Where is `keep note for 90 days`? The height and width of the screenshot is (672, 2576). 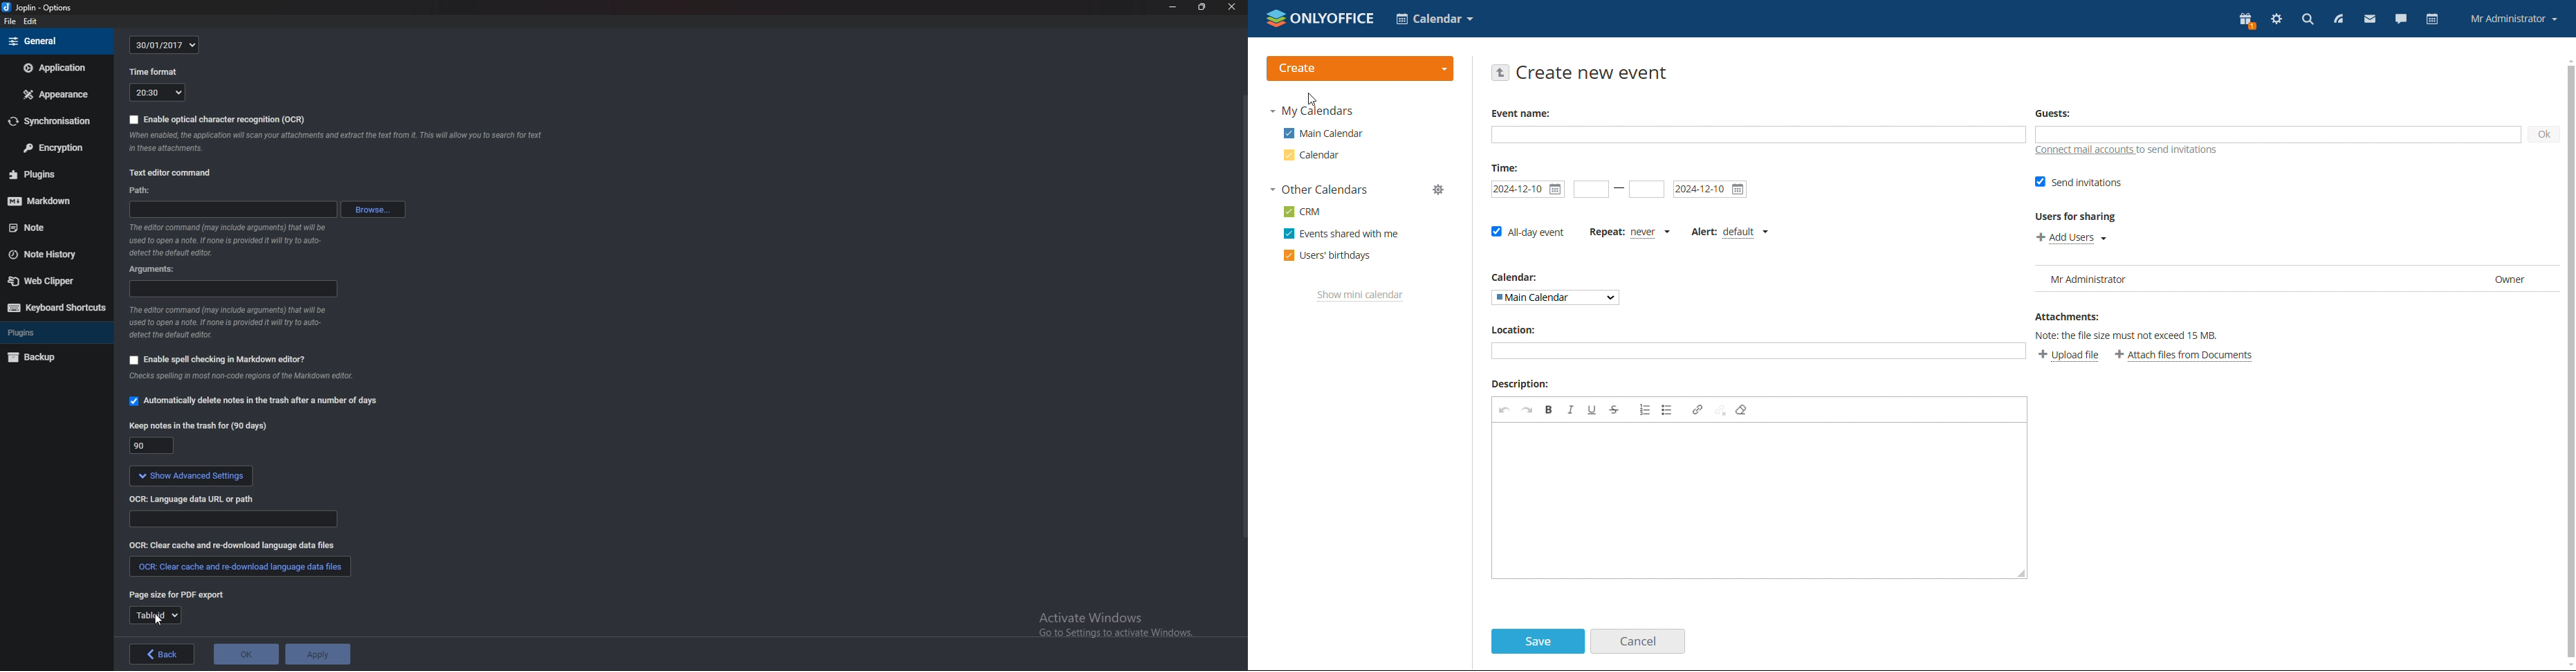
keep note for 90 days is located at coordinates (200, 425).